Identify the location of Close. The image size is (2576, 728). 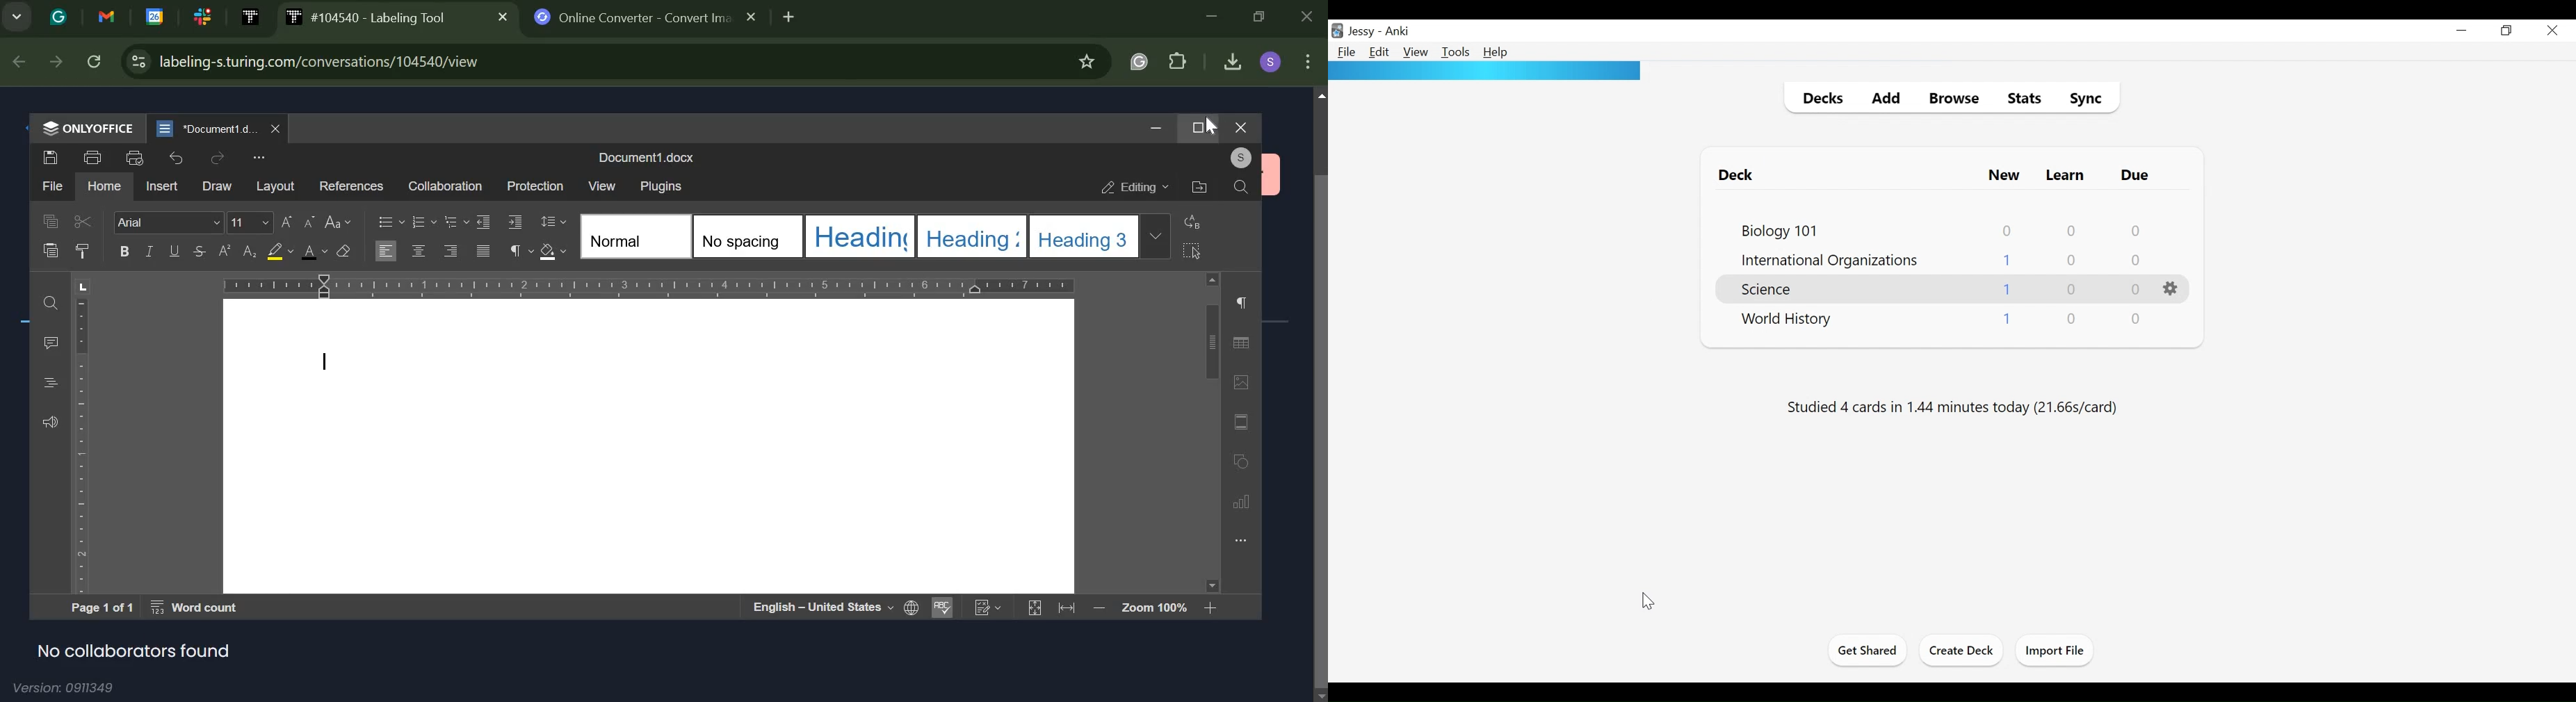
(2552, 31).